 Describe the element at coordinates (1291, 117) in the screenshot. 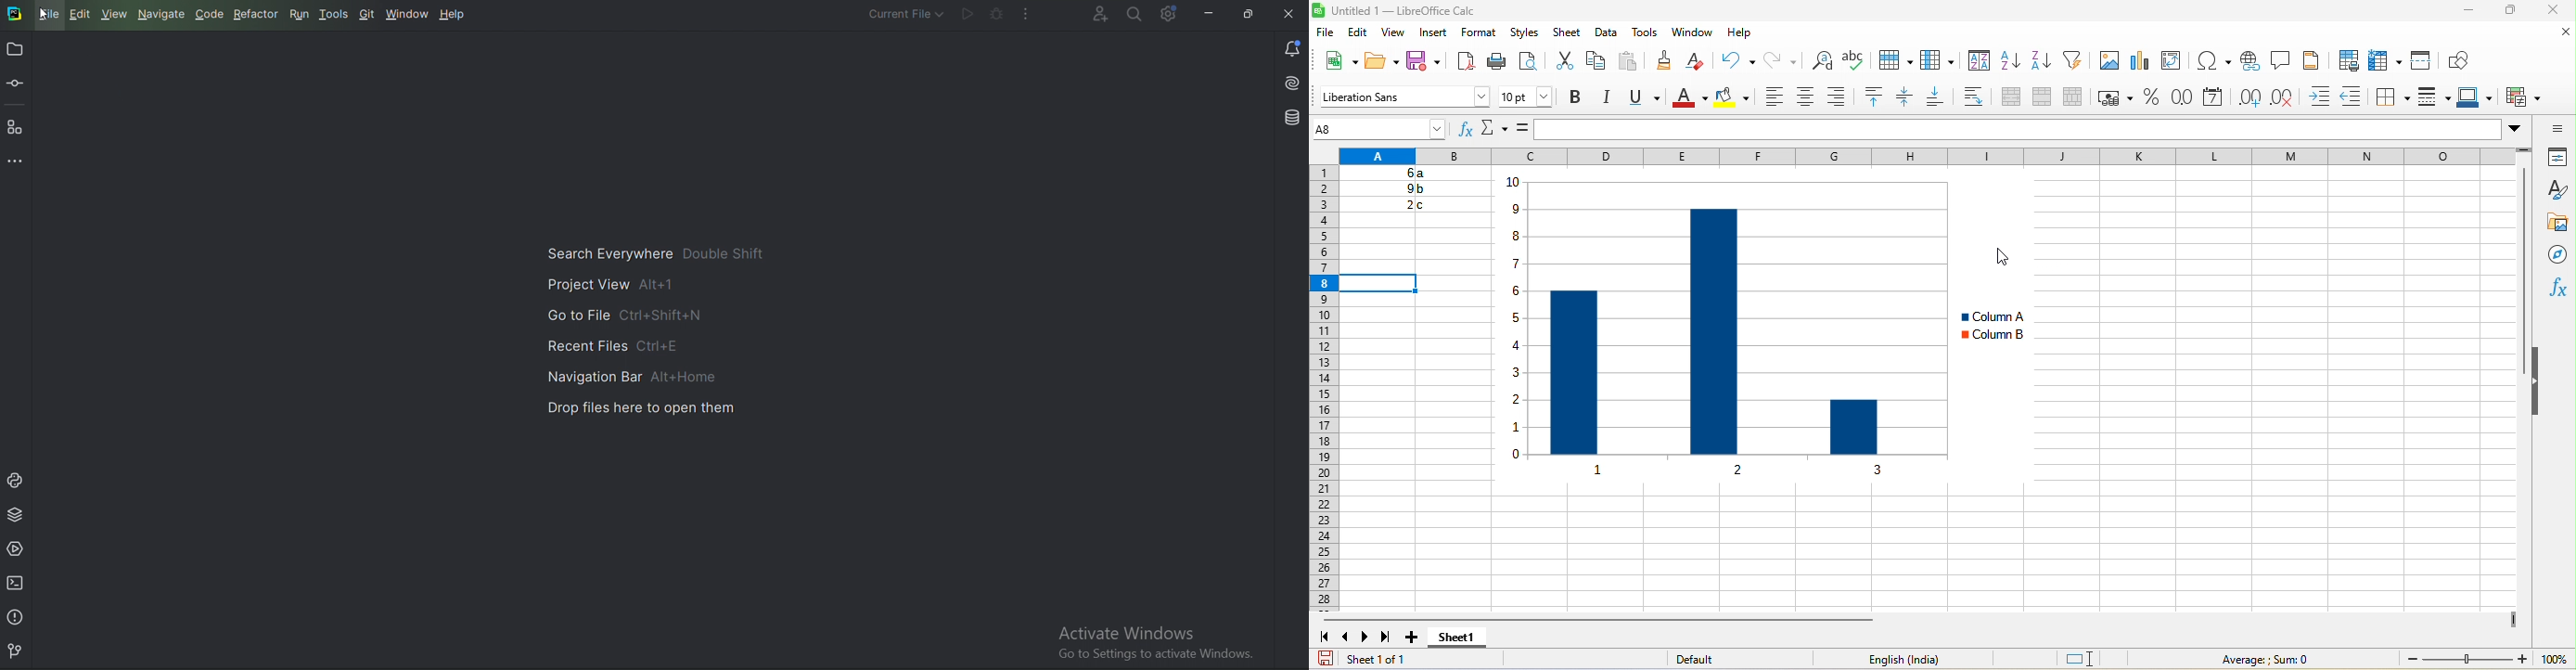

I see `Databse` at that location.